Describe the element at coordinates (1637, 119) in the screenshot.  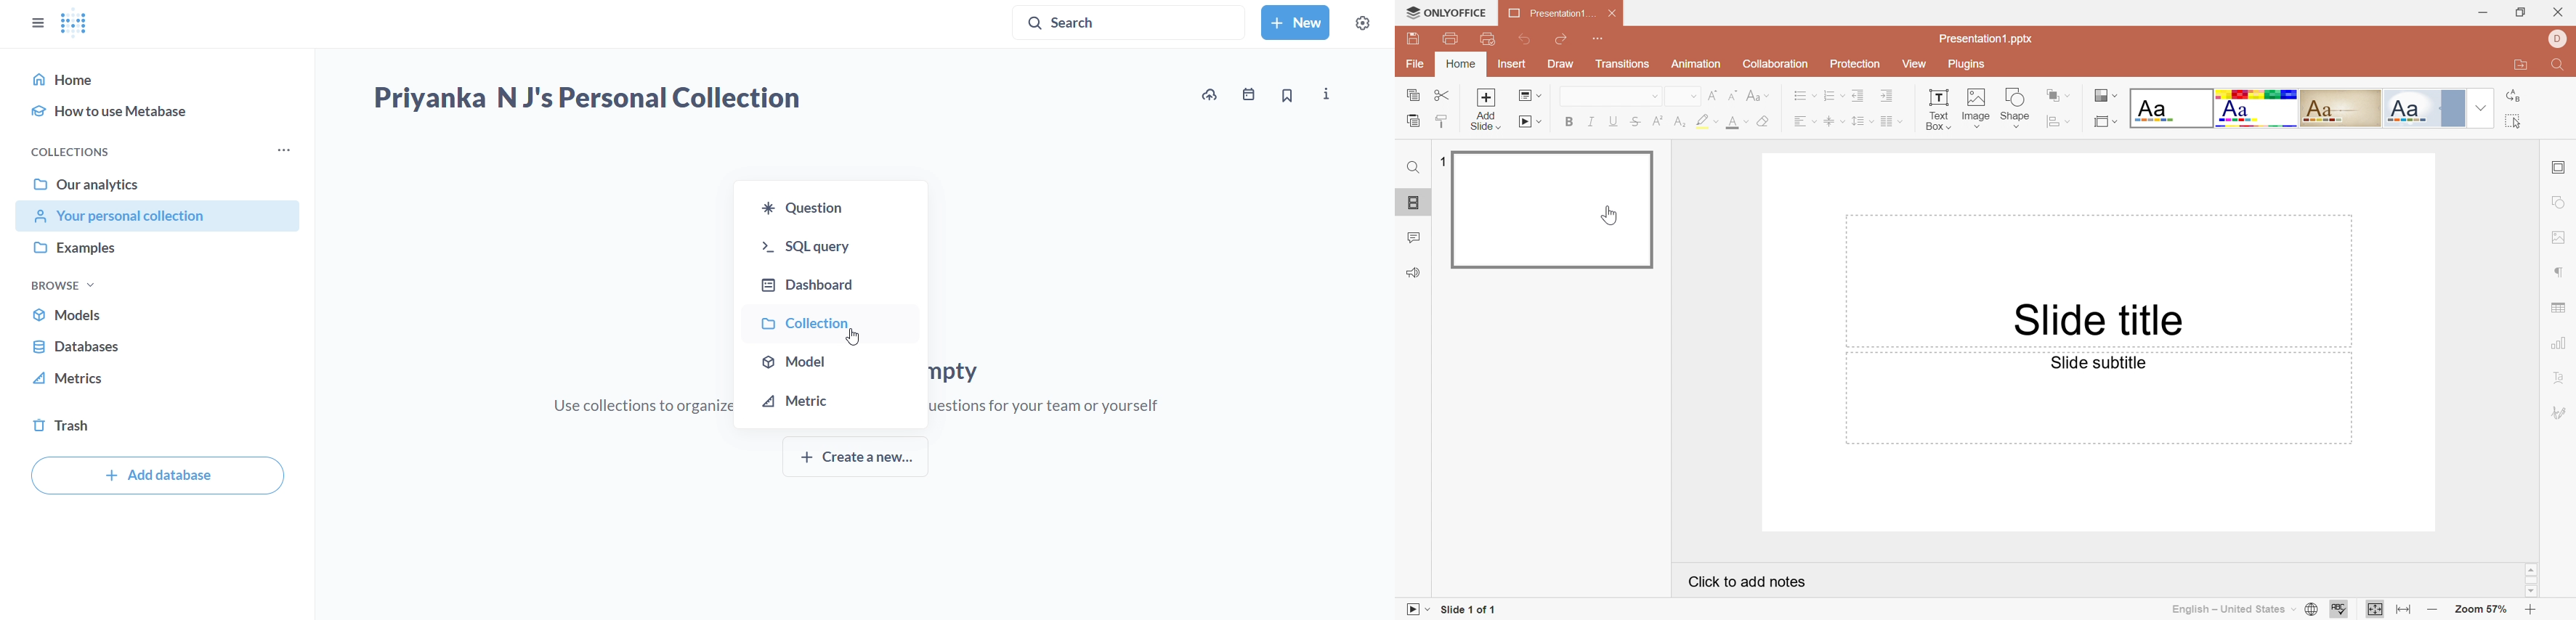
I see `Strikethrough` at that location.